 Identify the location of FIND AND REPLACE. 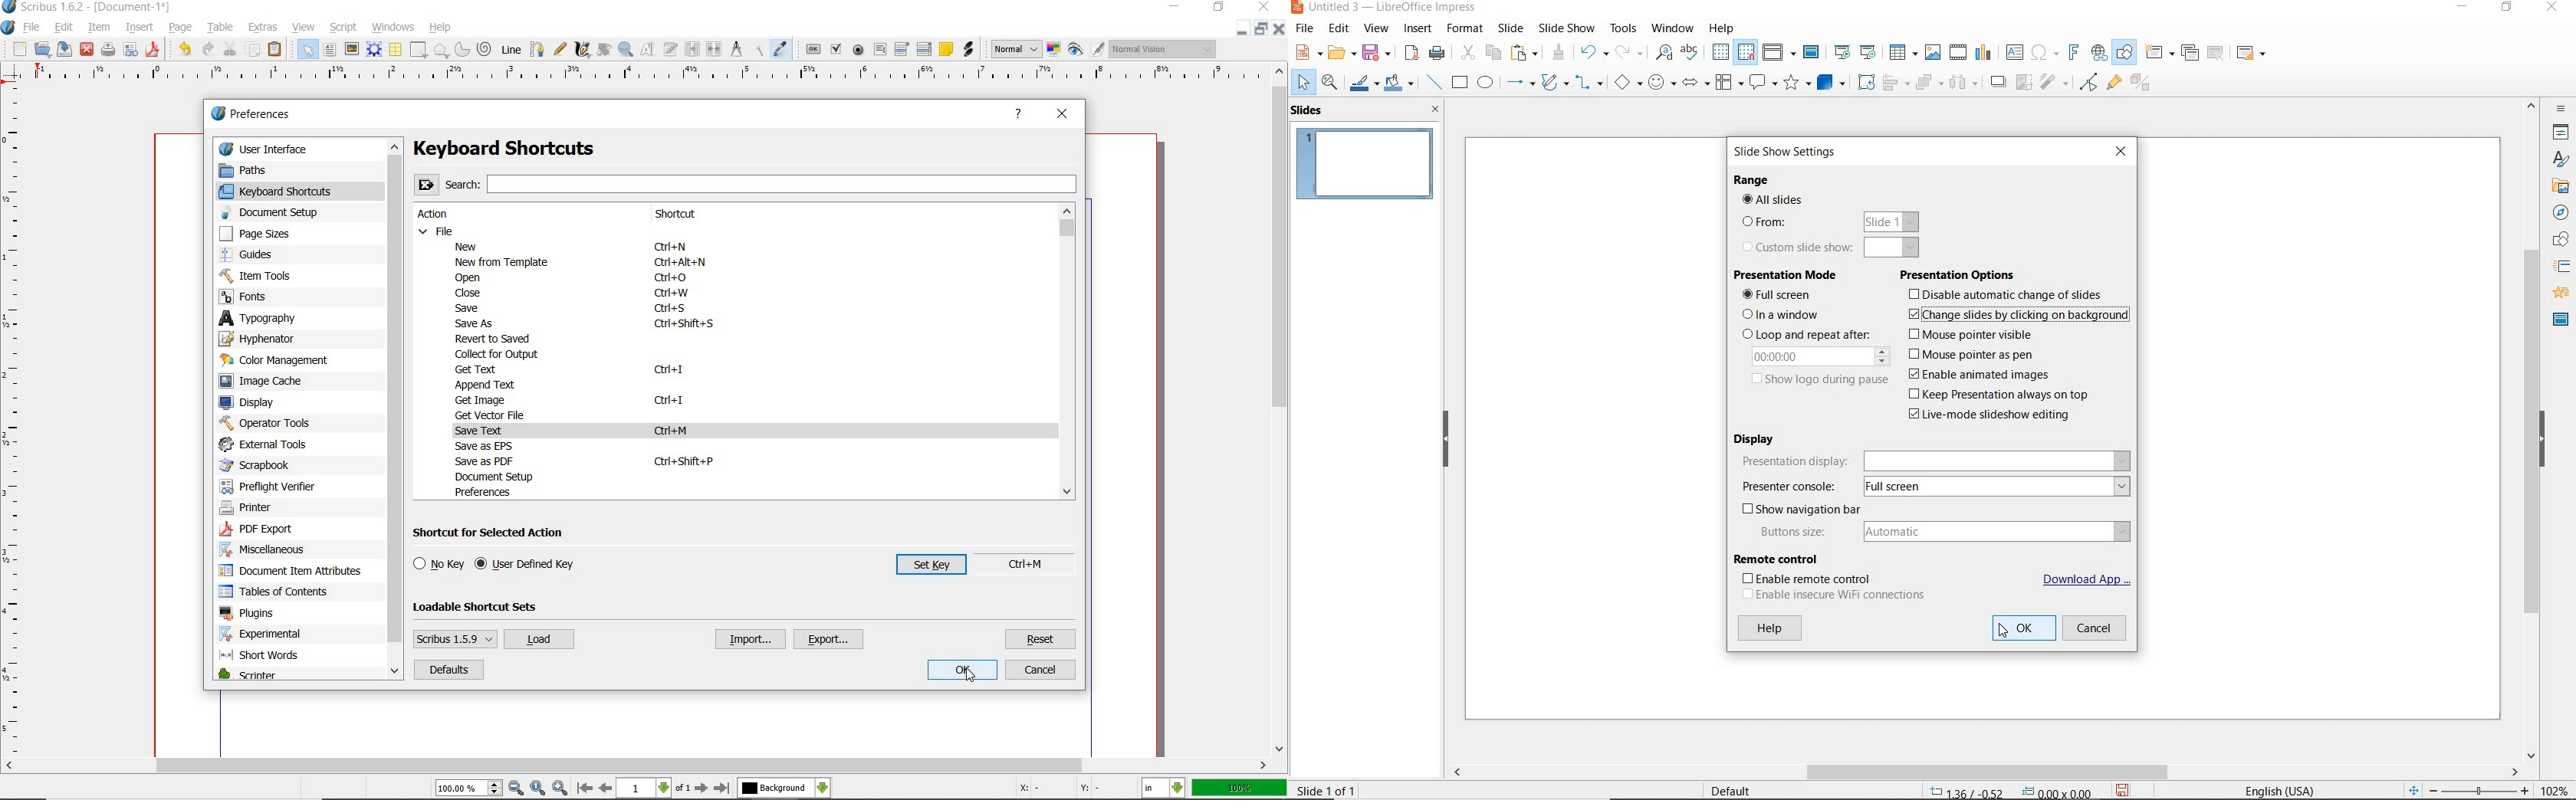
(1664, 54).